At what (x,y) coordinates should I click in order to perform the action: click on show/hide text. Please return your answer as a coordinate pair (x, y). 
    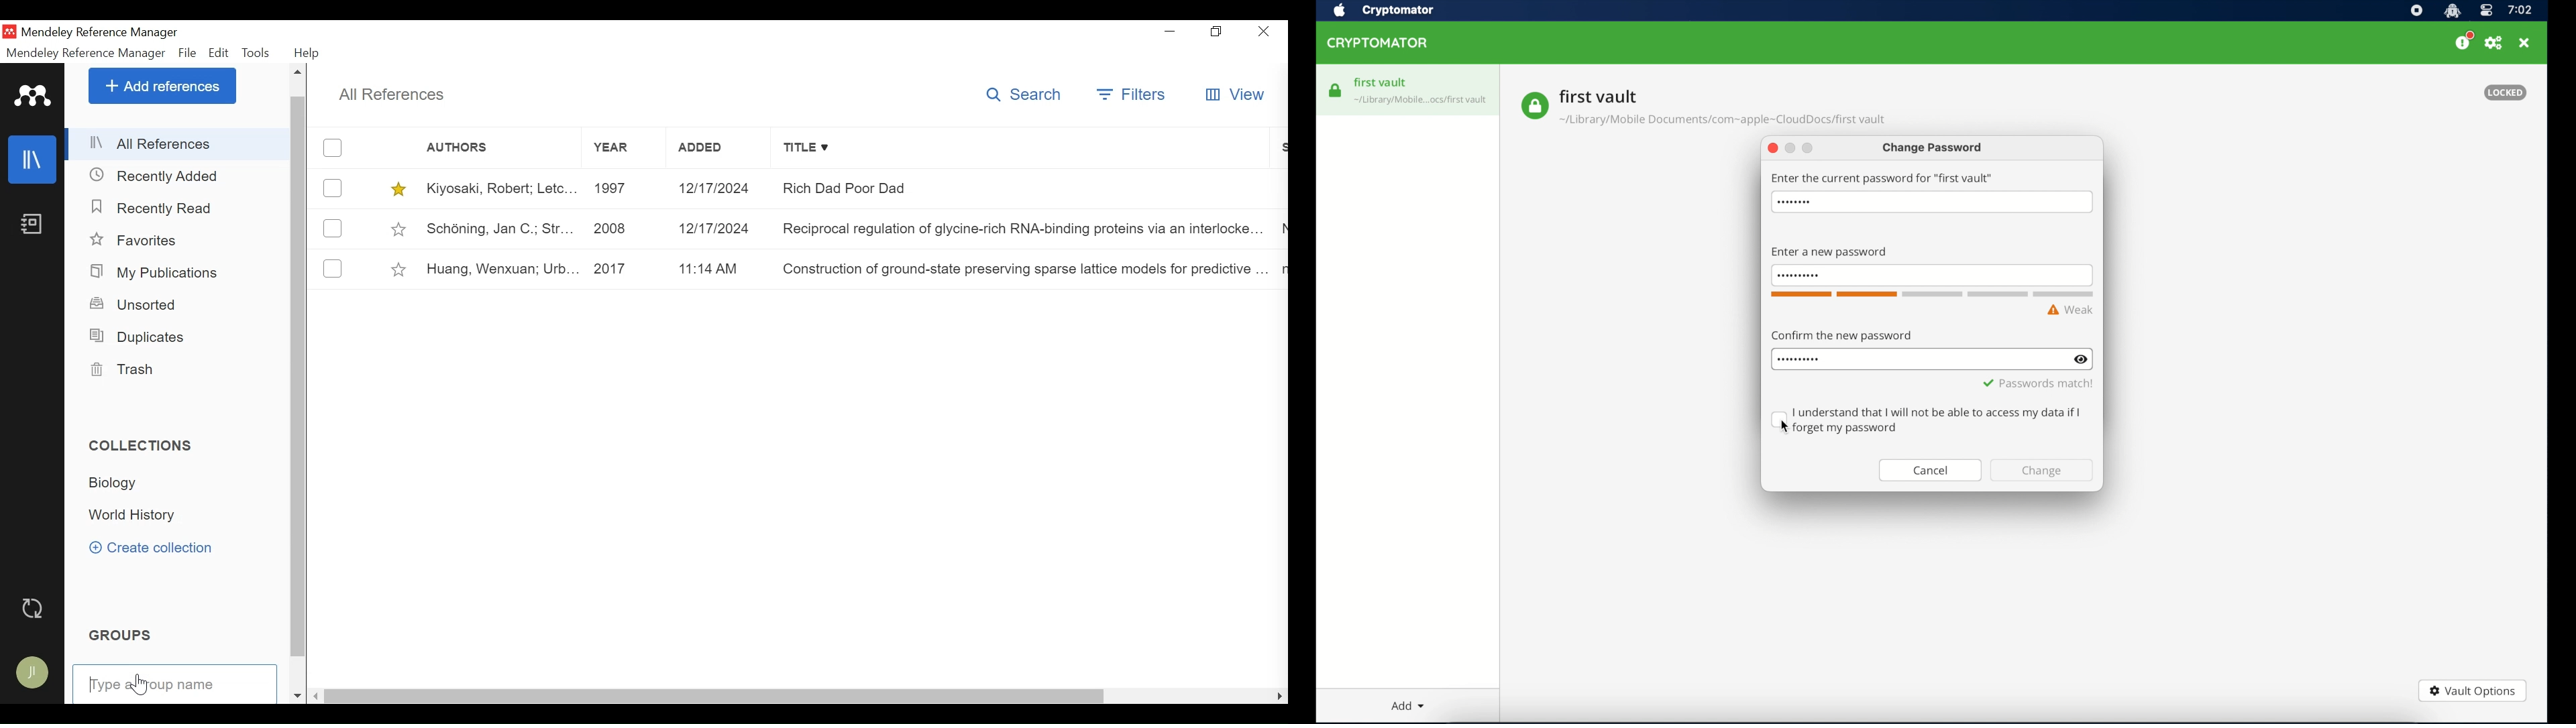
    Looking at the image, I should click on (2080, 359).